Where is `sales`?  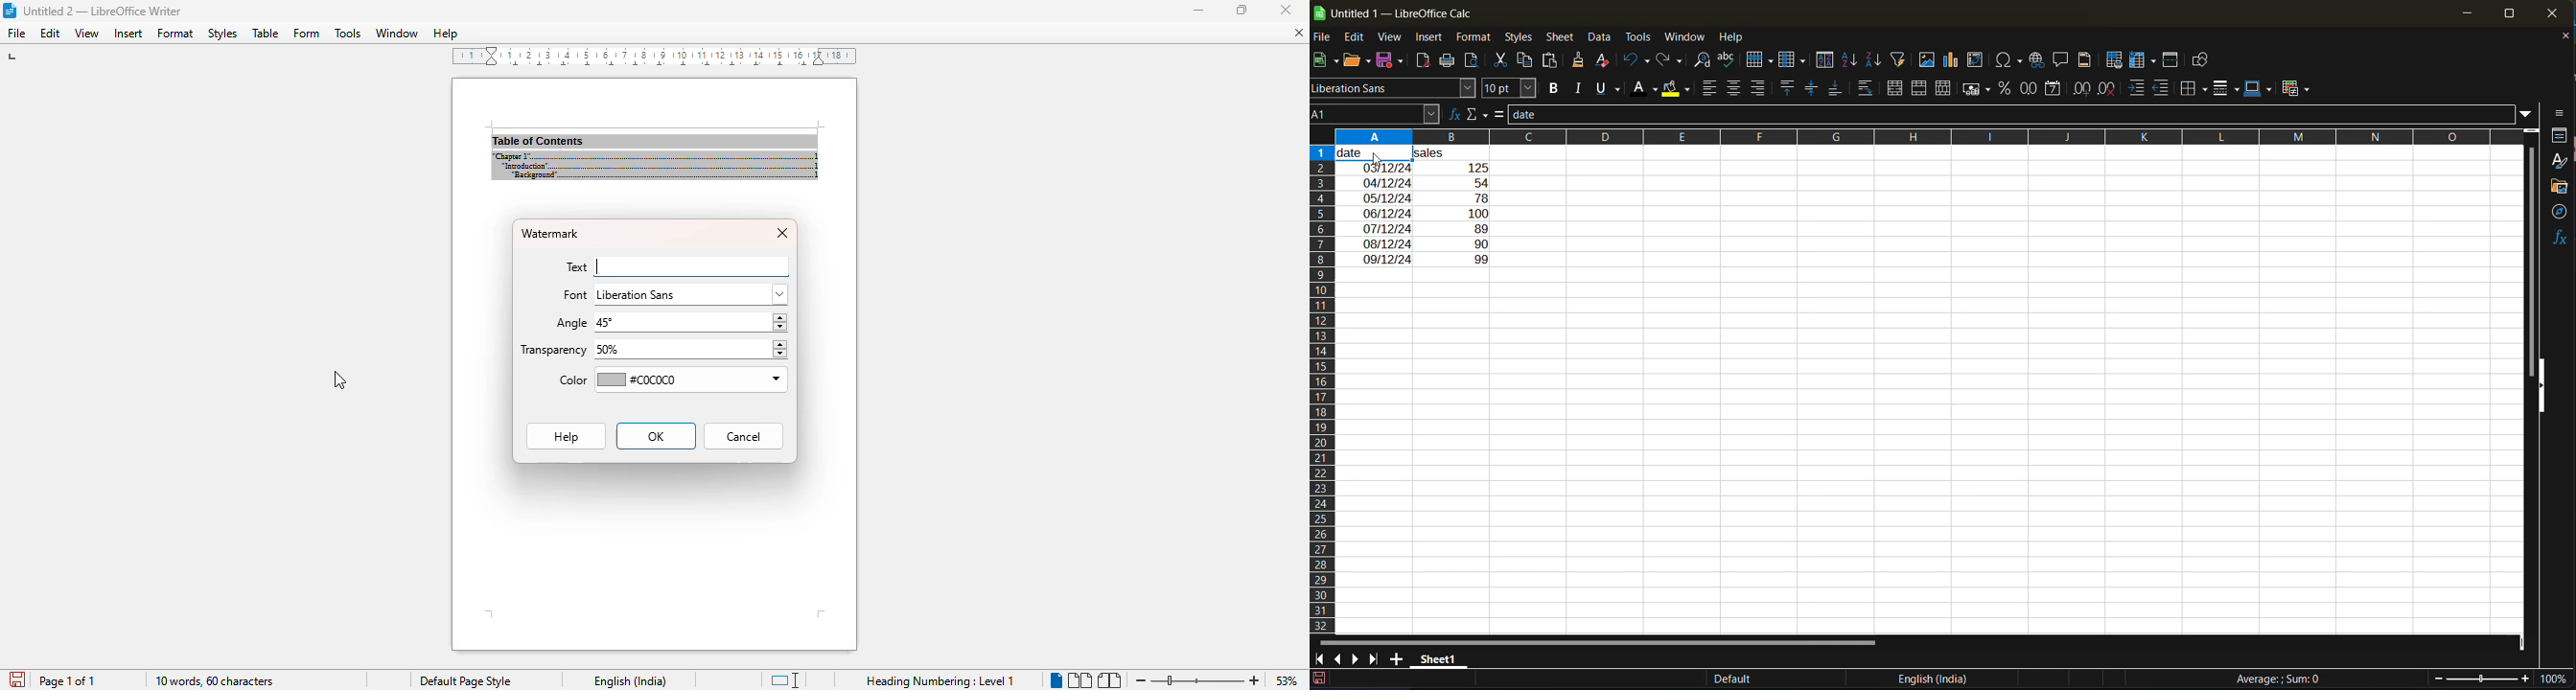
sales is located at coordinates (1480, 154).